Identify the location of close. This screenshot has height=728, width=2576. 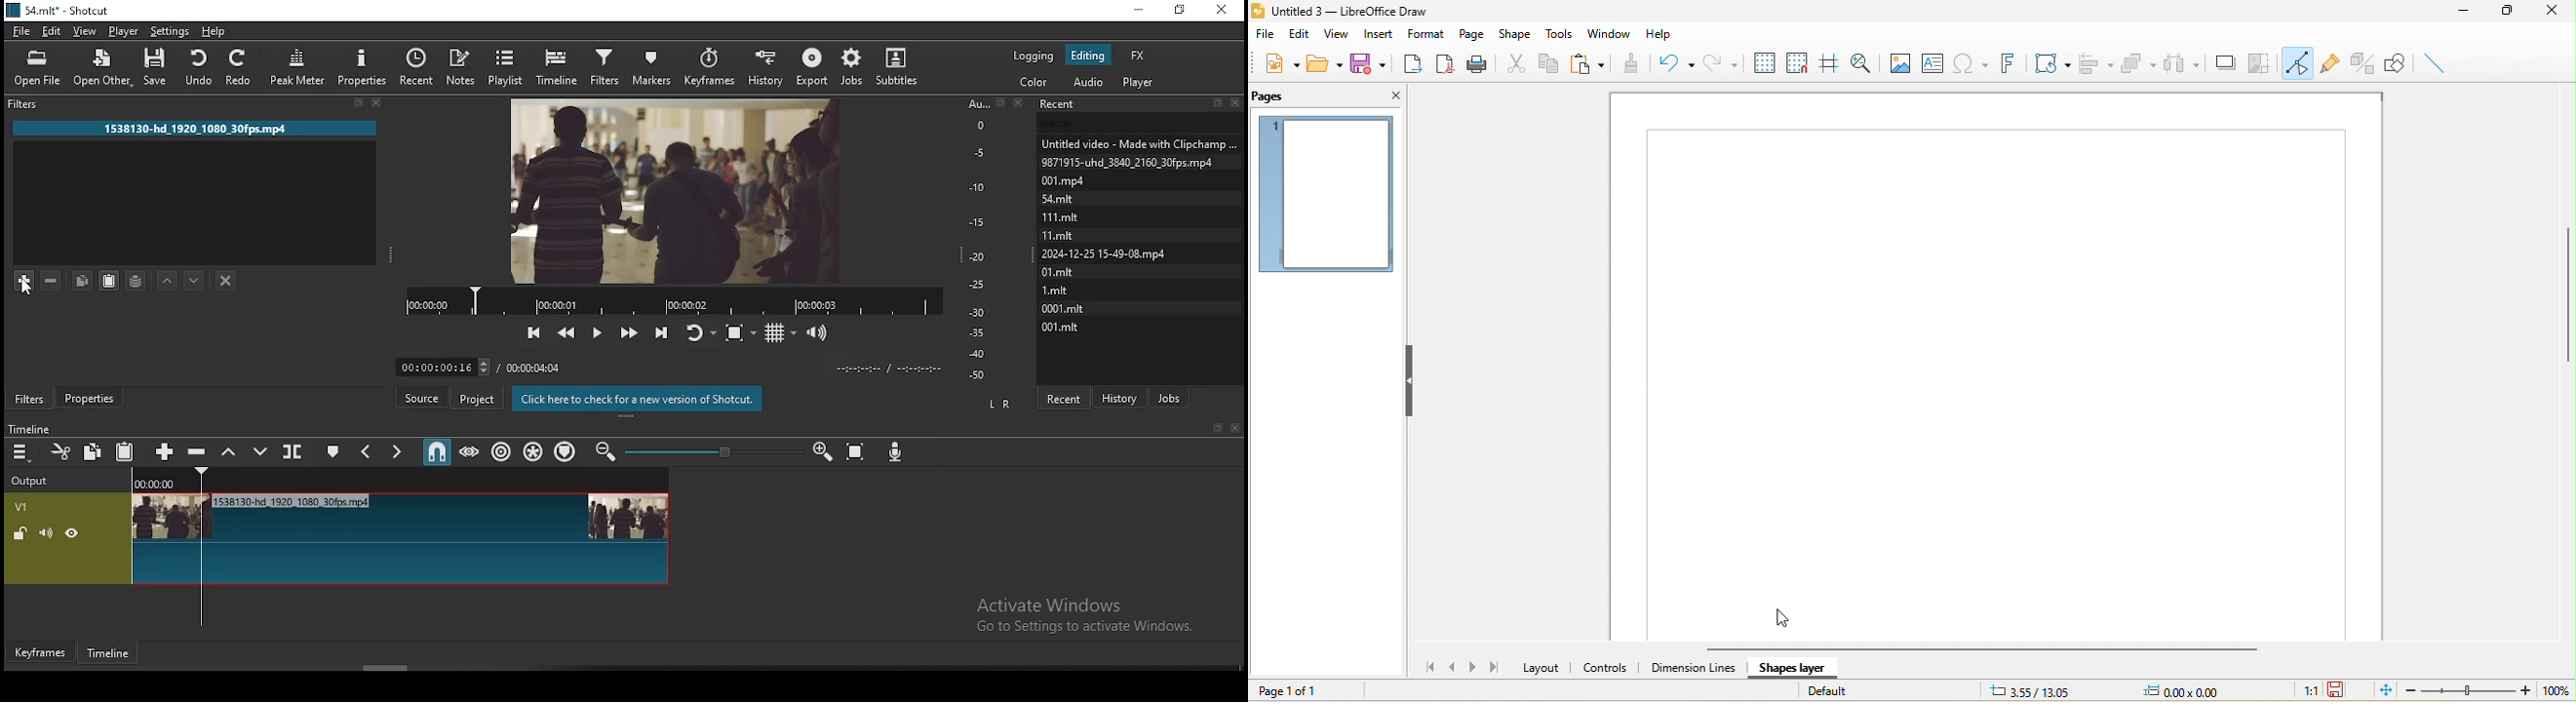
(1235, 429).